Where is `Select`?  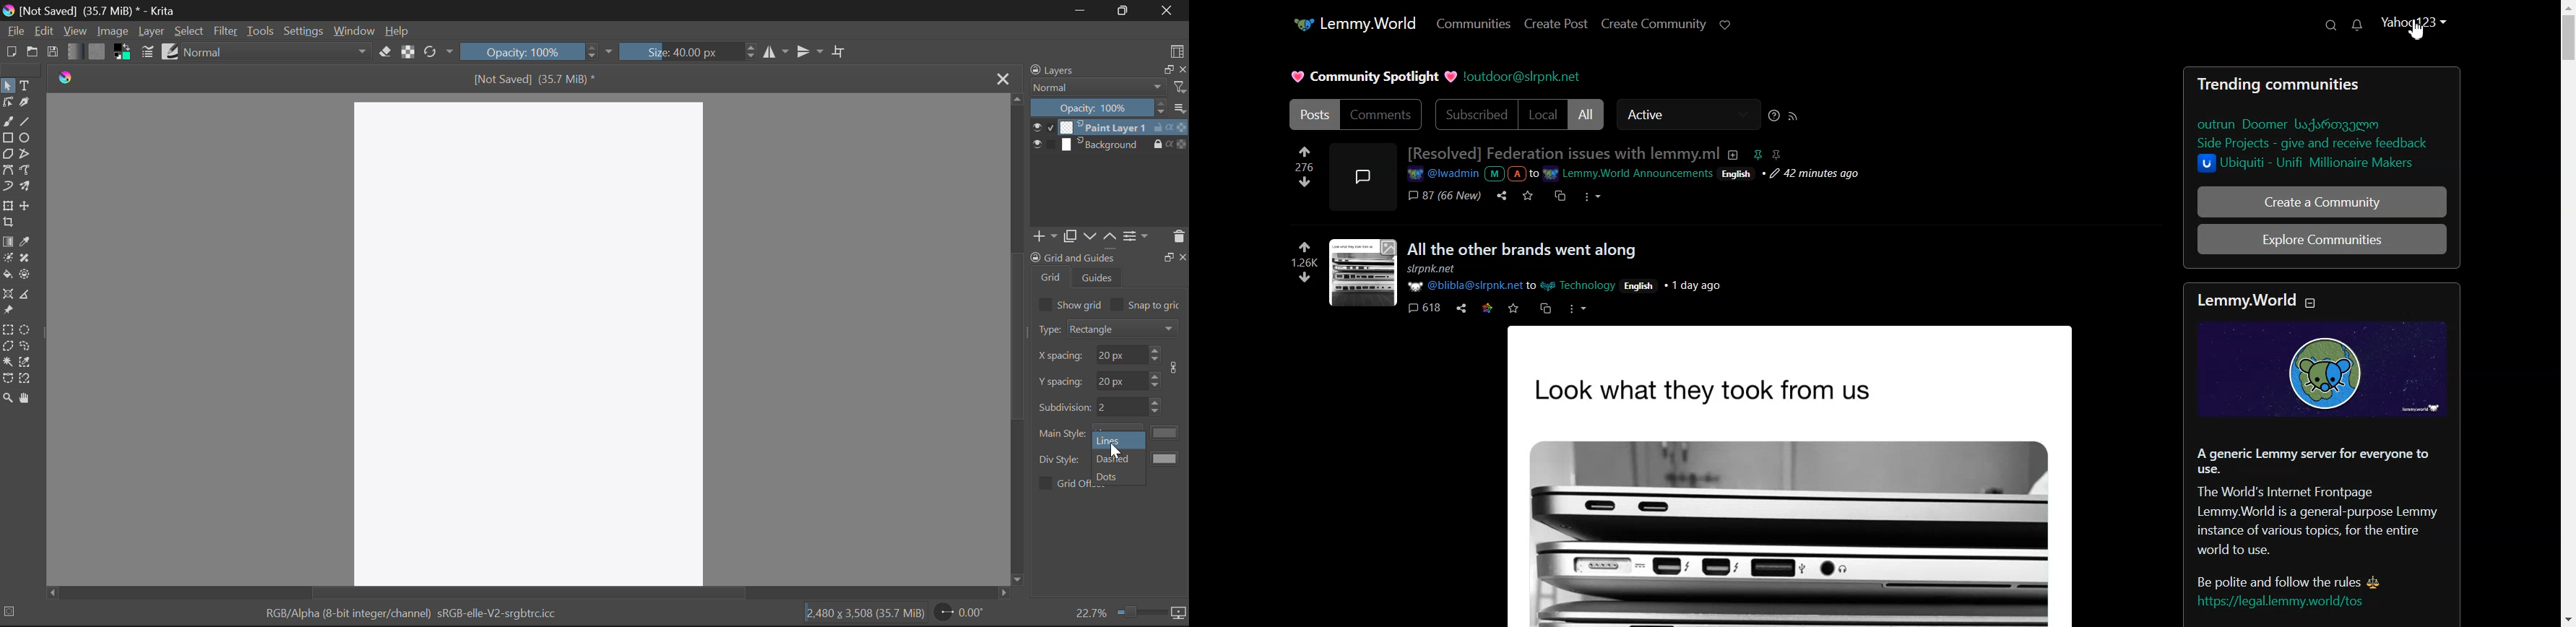 Select is located at coordinates (190, 32).